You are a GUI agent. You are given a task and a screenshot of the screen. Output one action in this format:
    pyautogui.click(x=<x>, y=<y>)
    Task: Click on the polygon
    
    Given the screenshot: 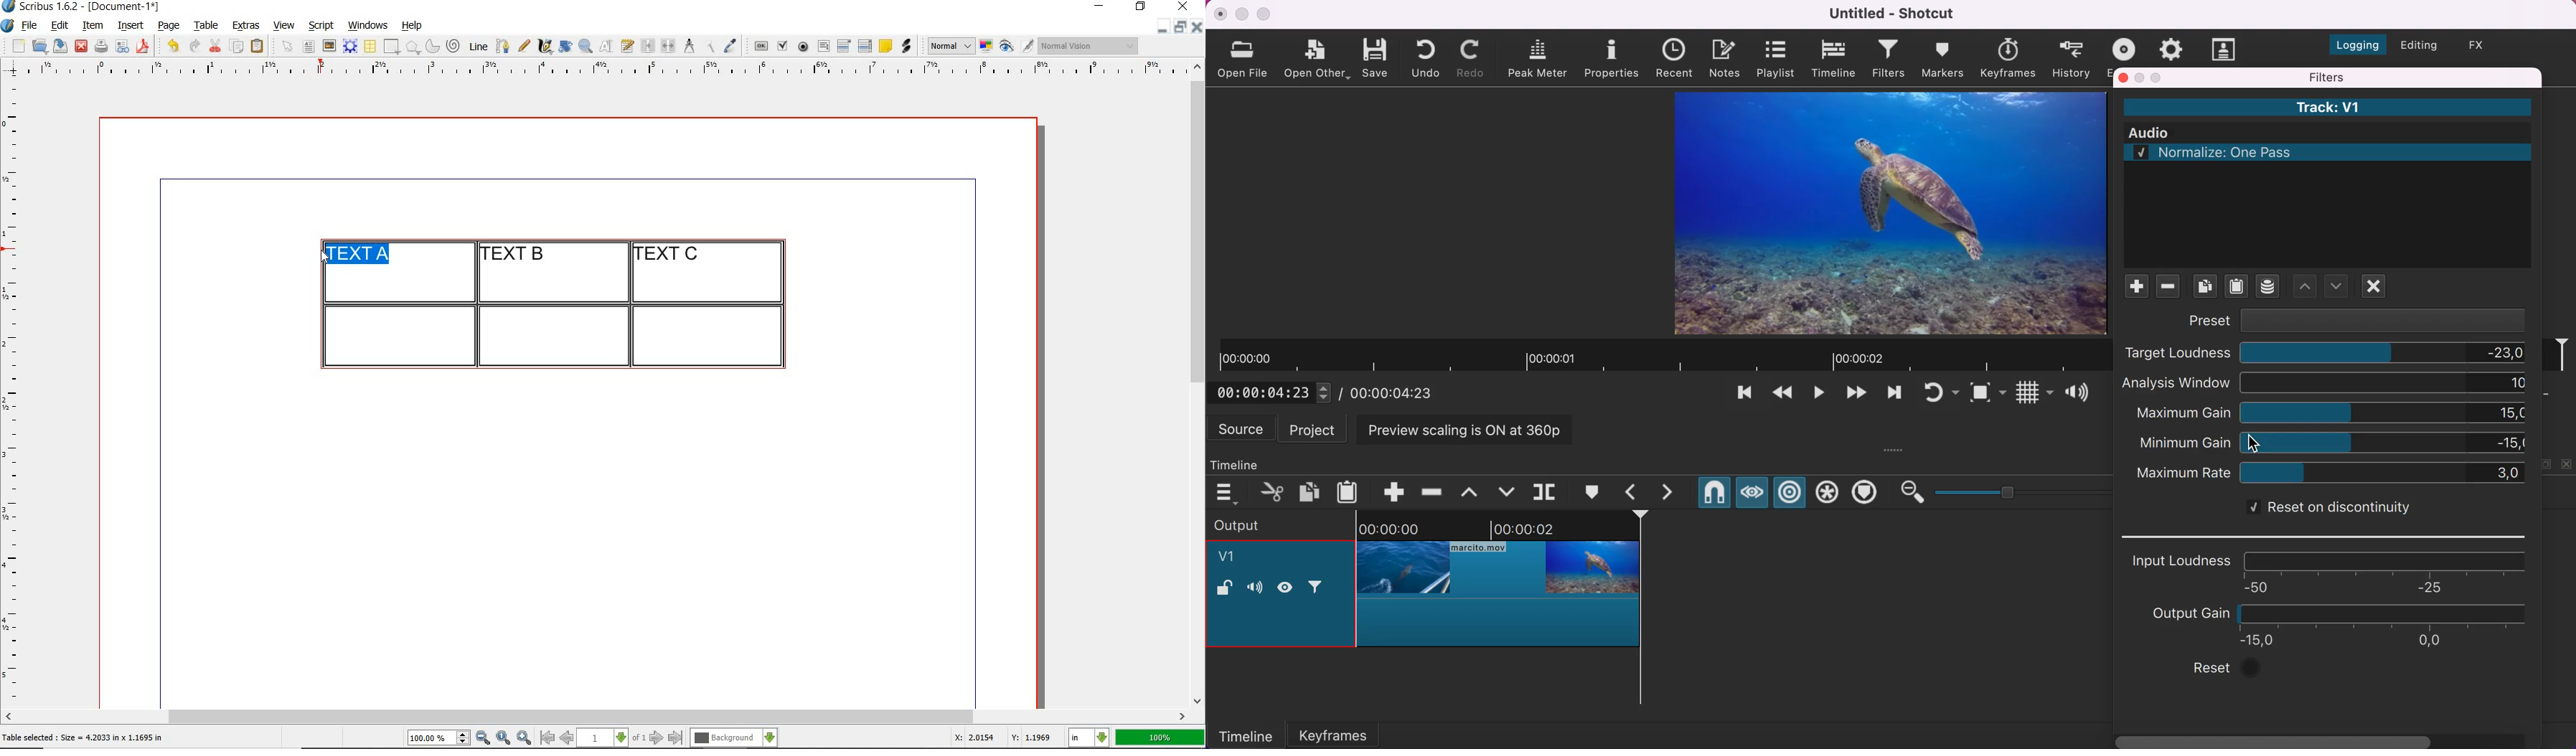 What is the action you would take?
    pyautogui.click(x=413, y=47)
    